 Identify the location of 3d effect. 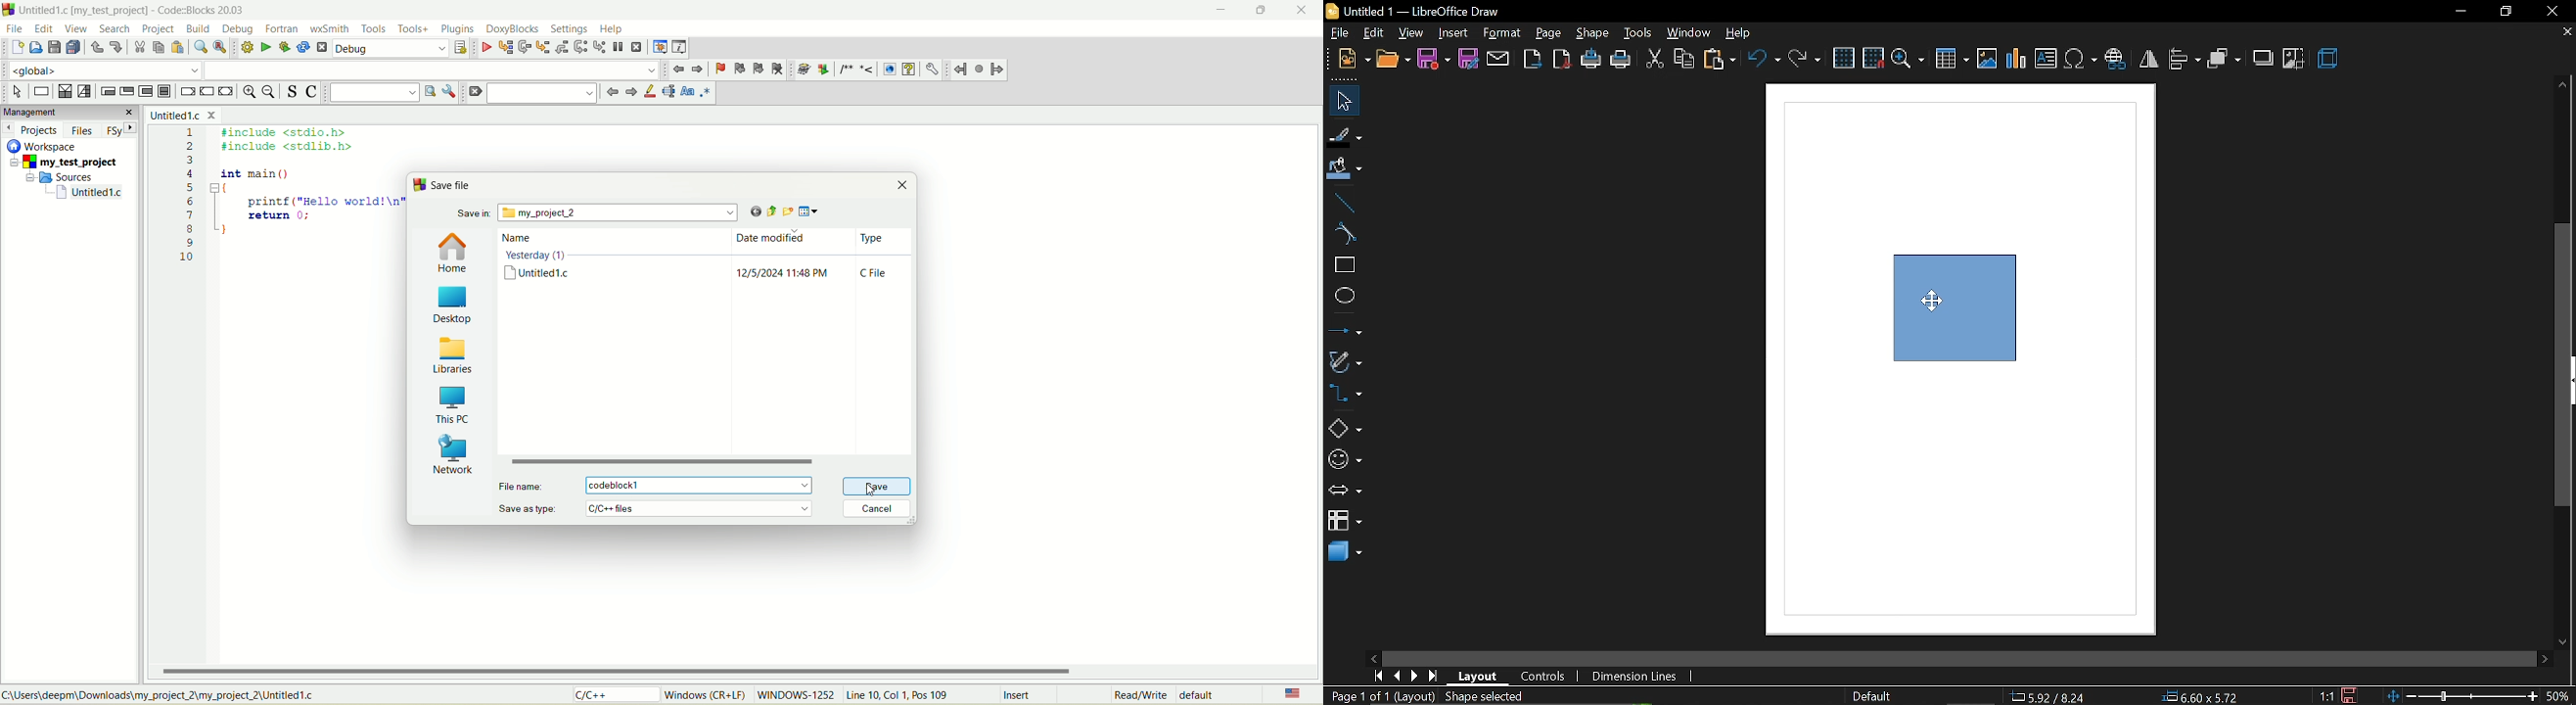
(2329, 61).